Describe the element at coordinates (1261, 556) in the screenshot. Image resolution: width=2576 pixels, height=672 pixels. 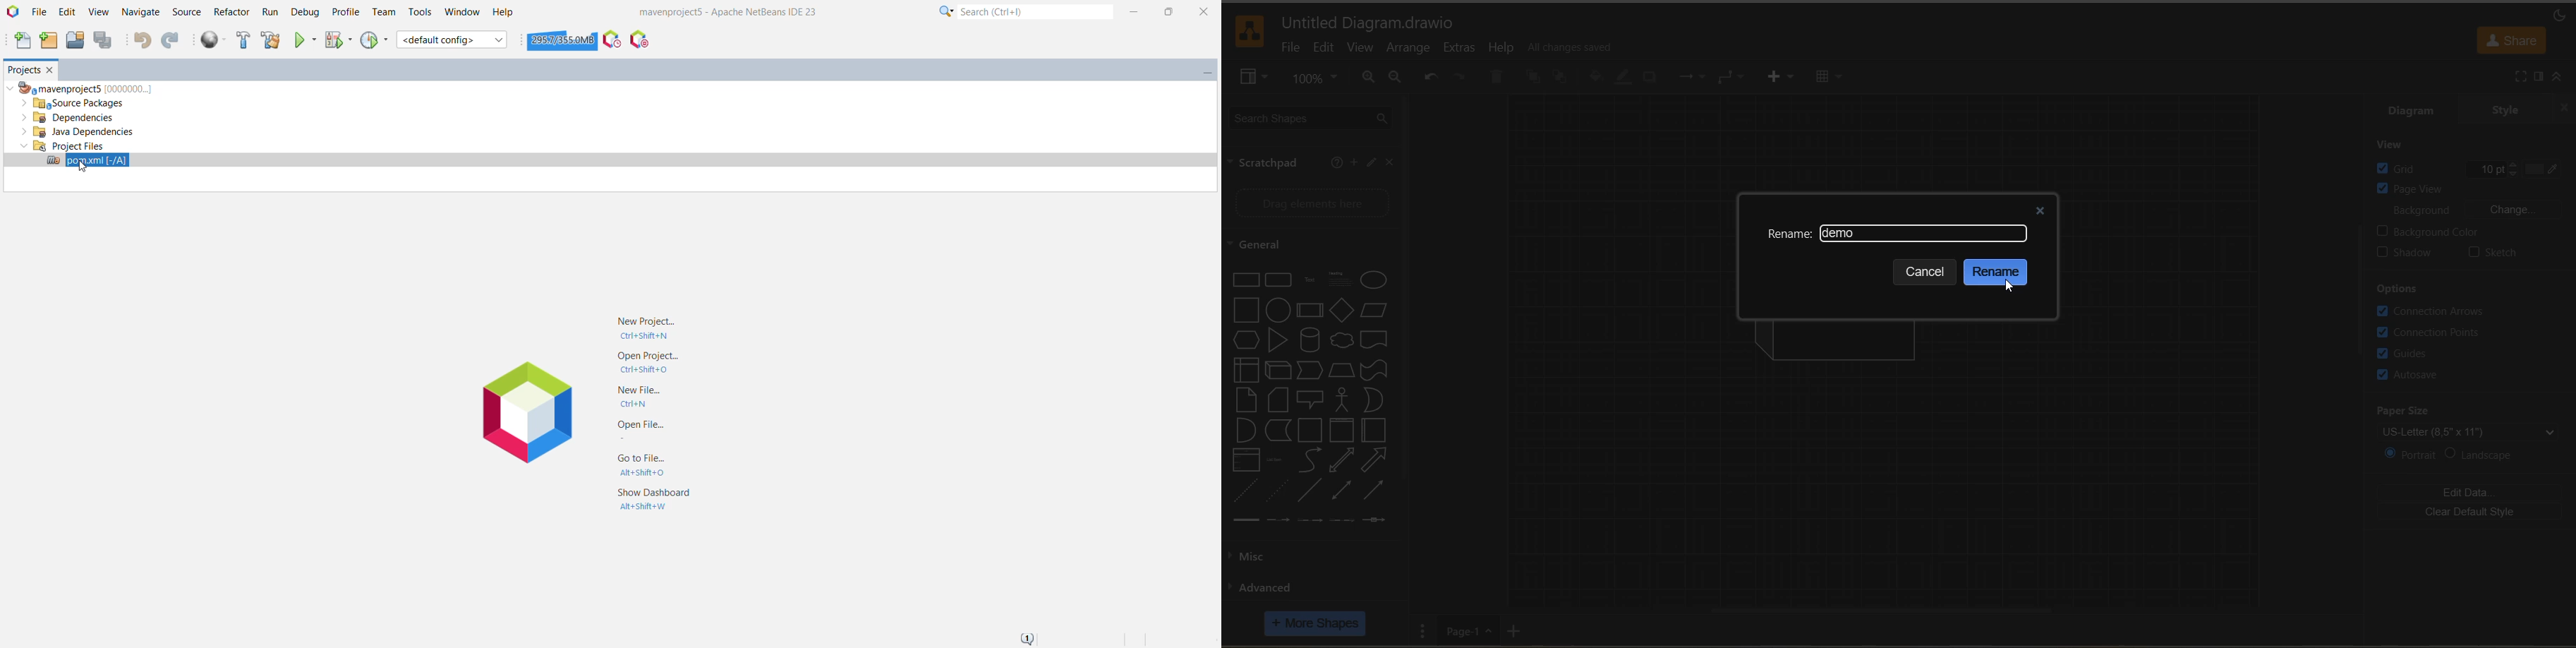
I see `misc` at that location.